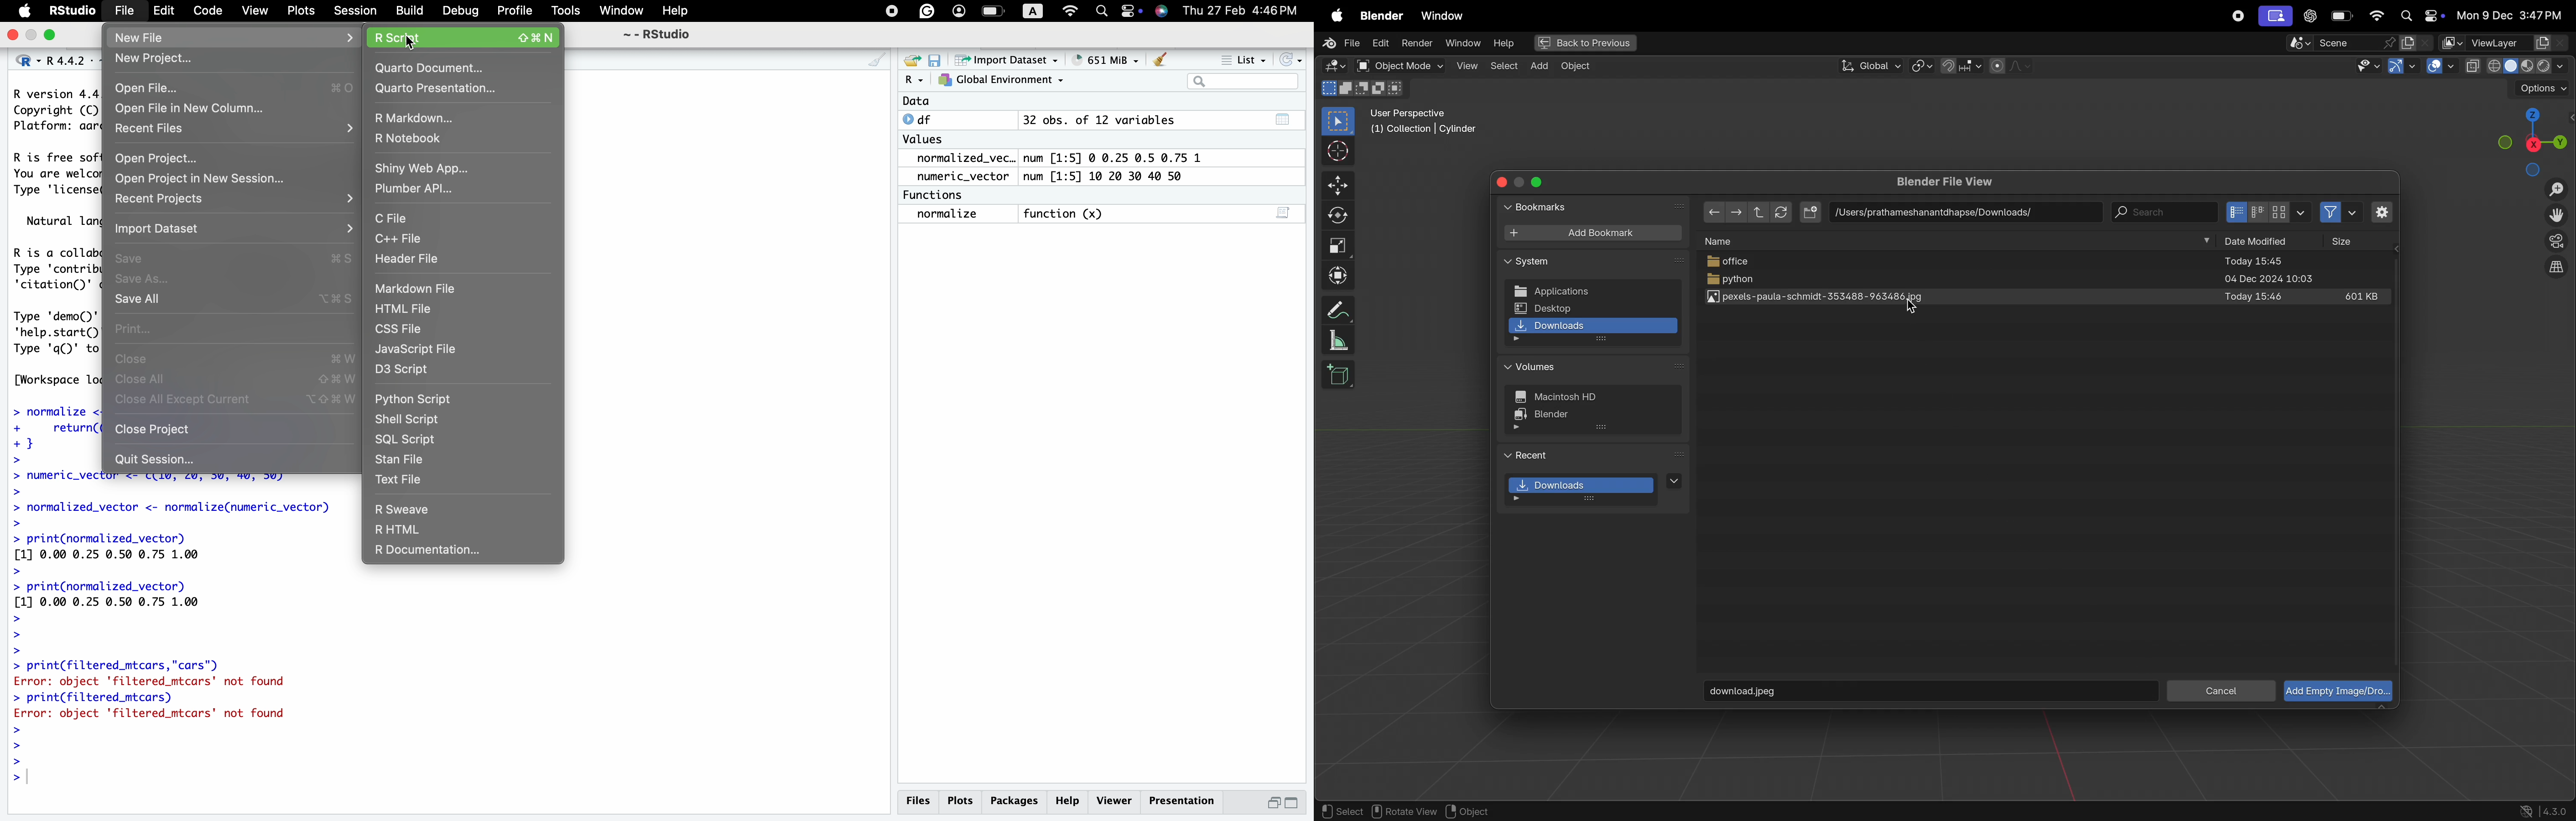 This screenshot has width=2576, height=840. Describe the element at coordinates (141, 329) in the screenshot. I see `Print...` at that location.